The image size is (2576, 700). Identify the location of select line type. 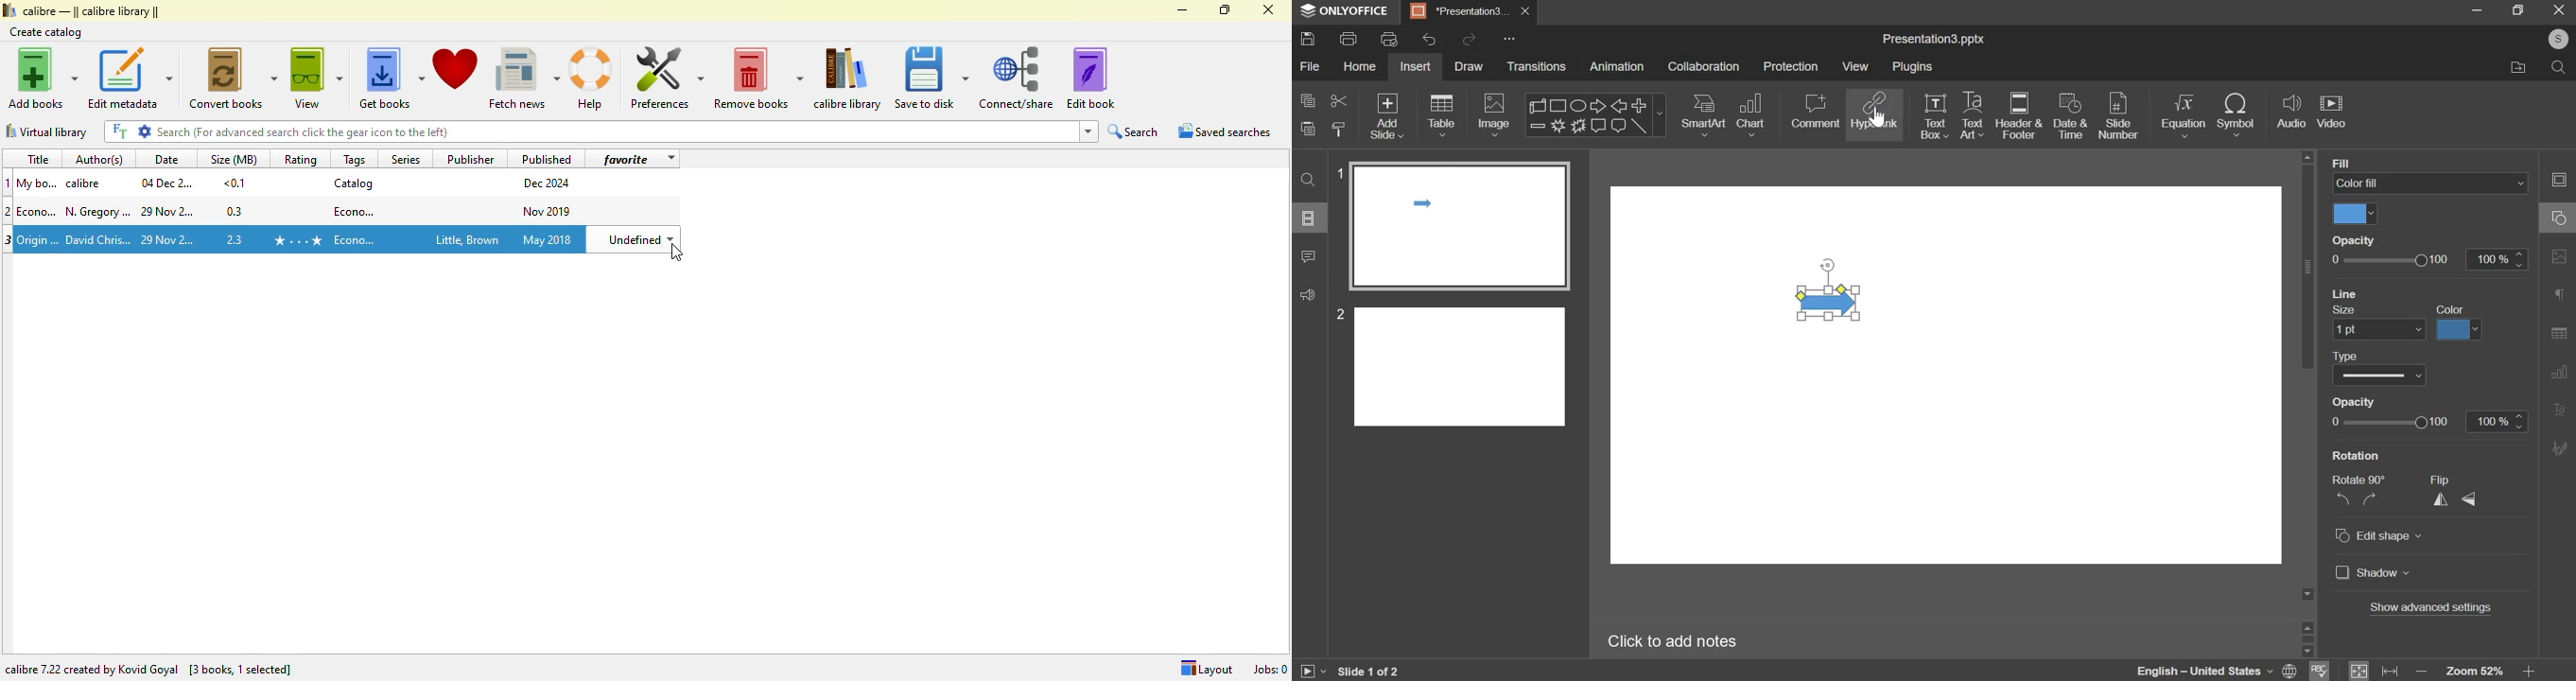
(2380, 375).